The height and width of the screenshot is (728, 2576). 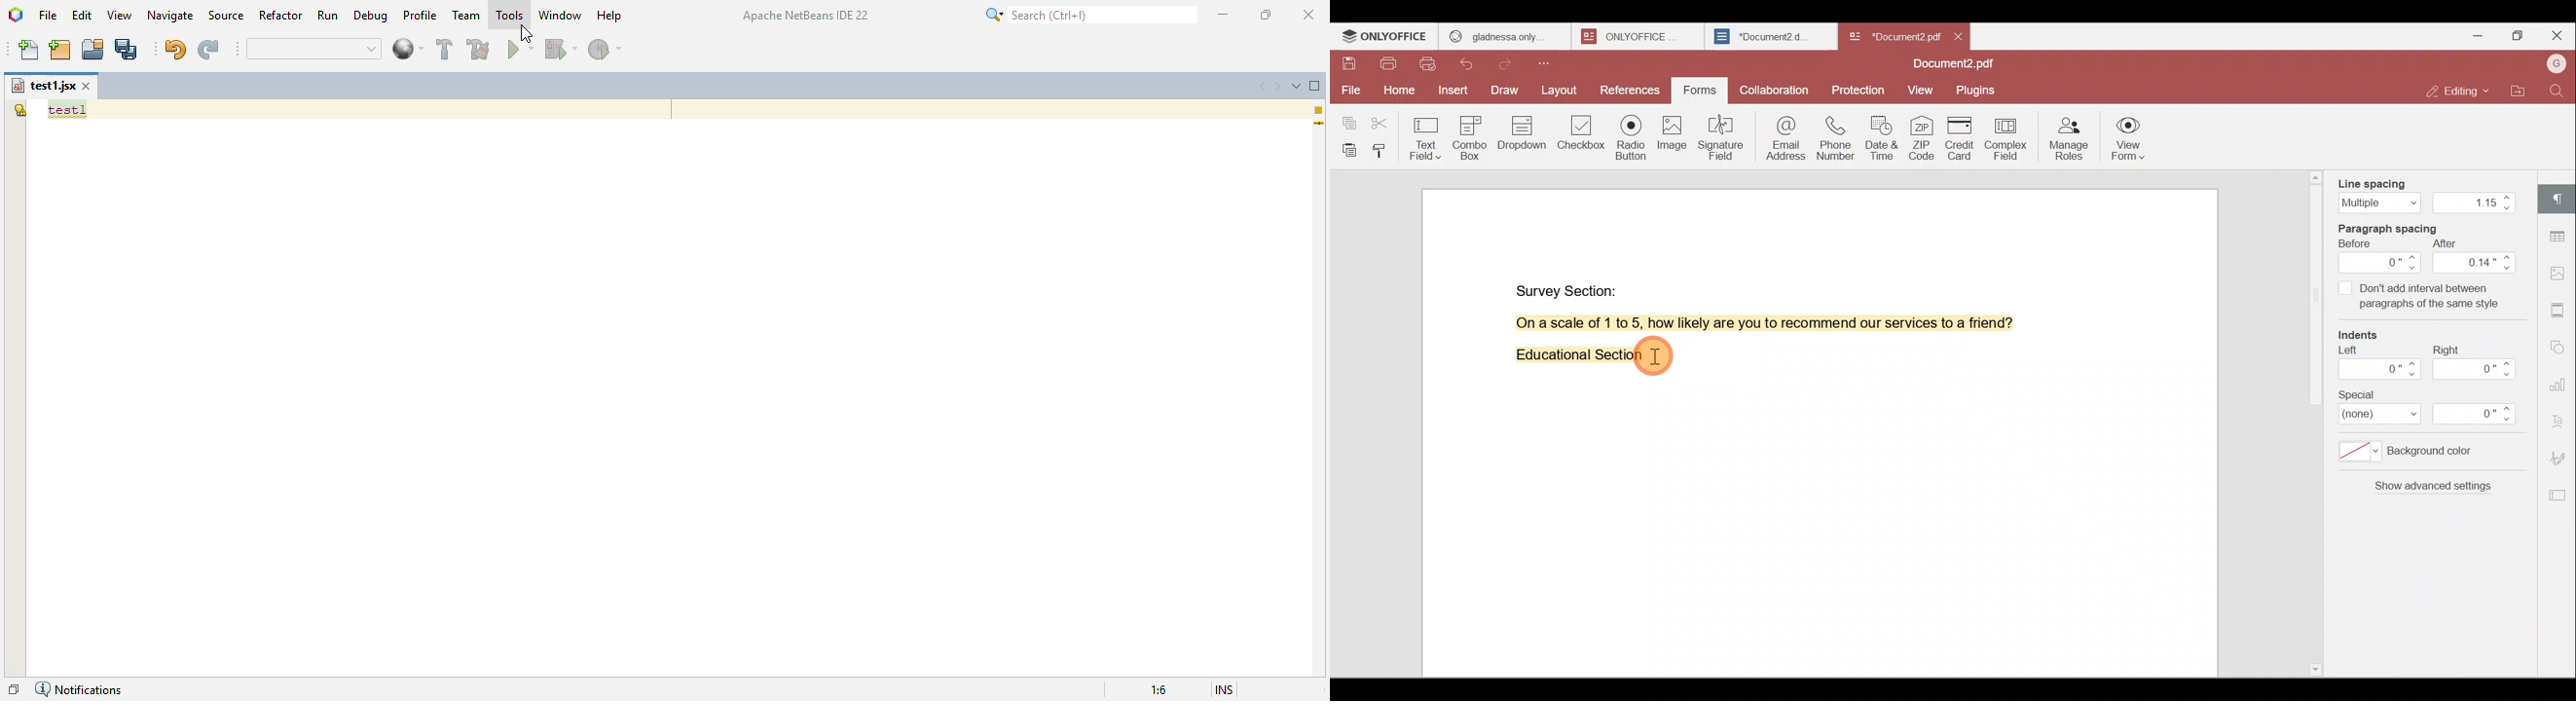 What do you see at coordinates (408, 49) in the screenshot?
I see `web browser` at bounding box center [408, 49].